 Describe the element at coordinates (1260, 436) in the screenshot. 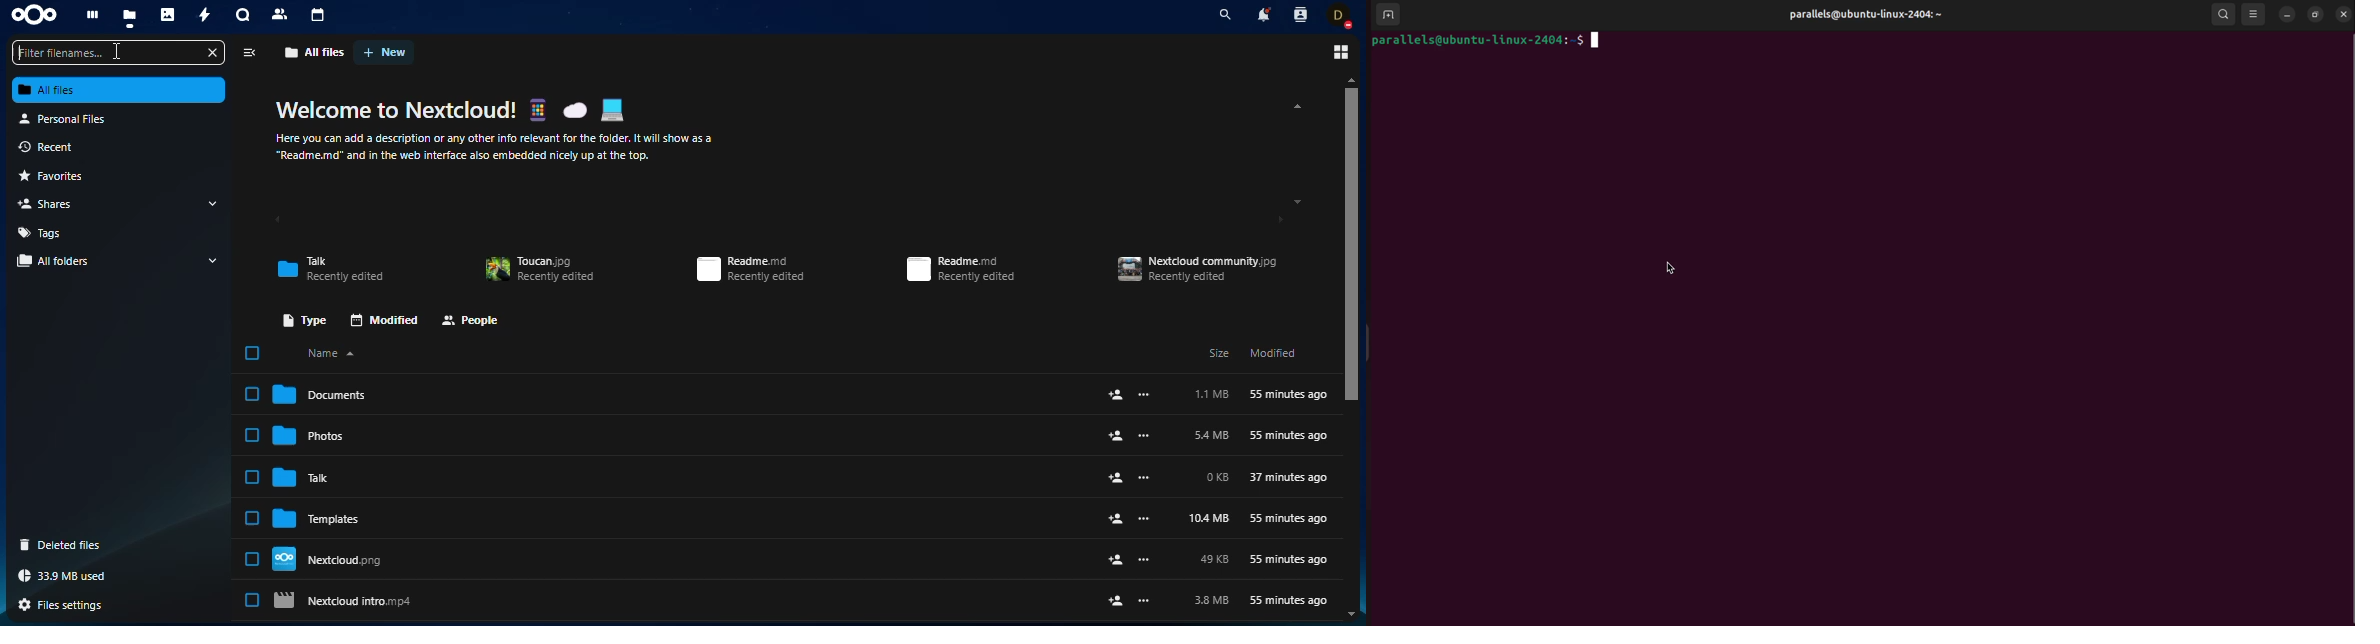

I see `5.4MB 55 minutes ago` at that location.